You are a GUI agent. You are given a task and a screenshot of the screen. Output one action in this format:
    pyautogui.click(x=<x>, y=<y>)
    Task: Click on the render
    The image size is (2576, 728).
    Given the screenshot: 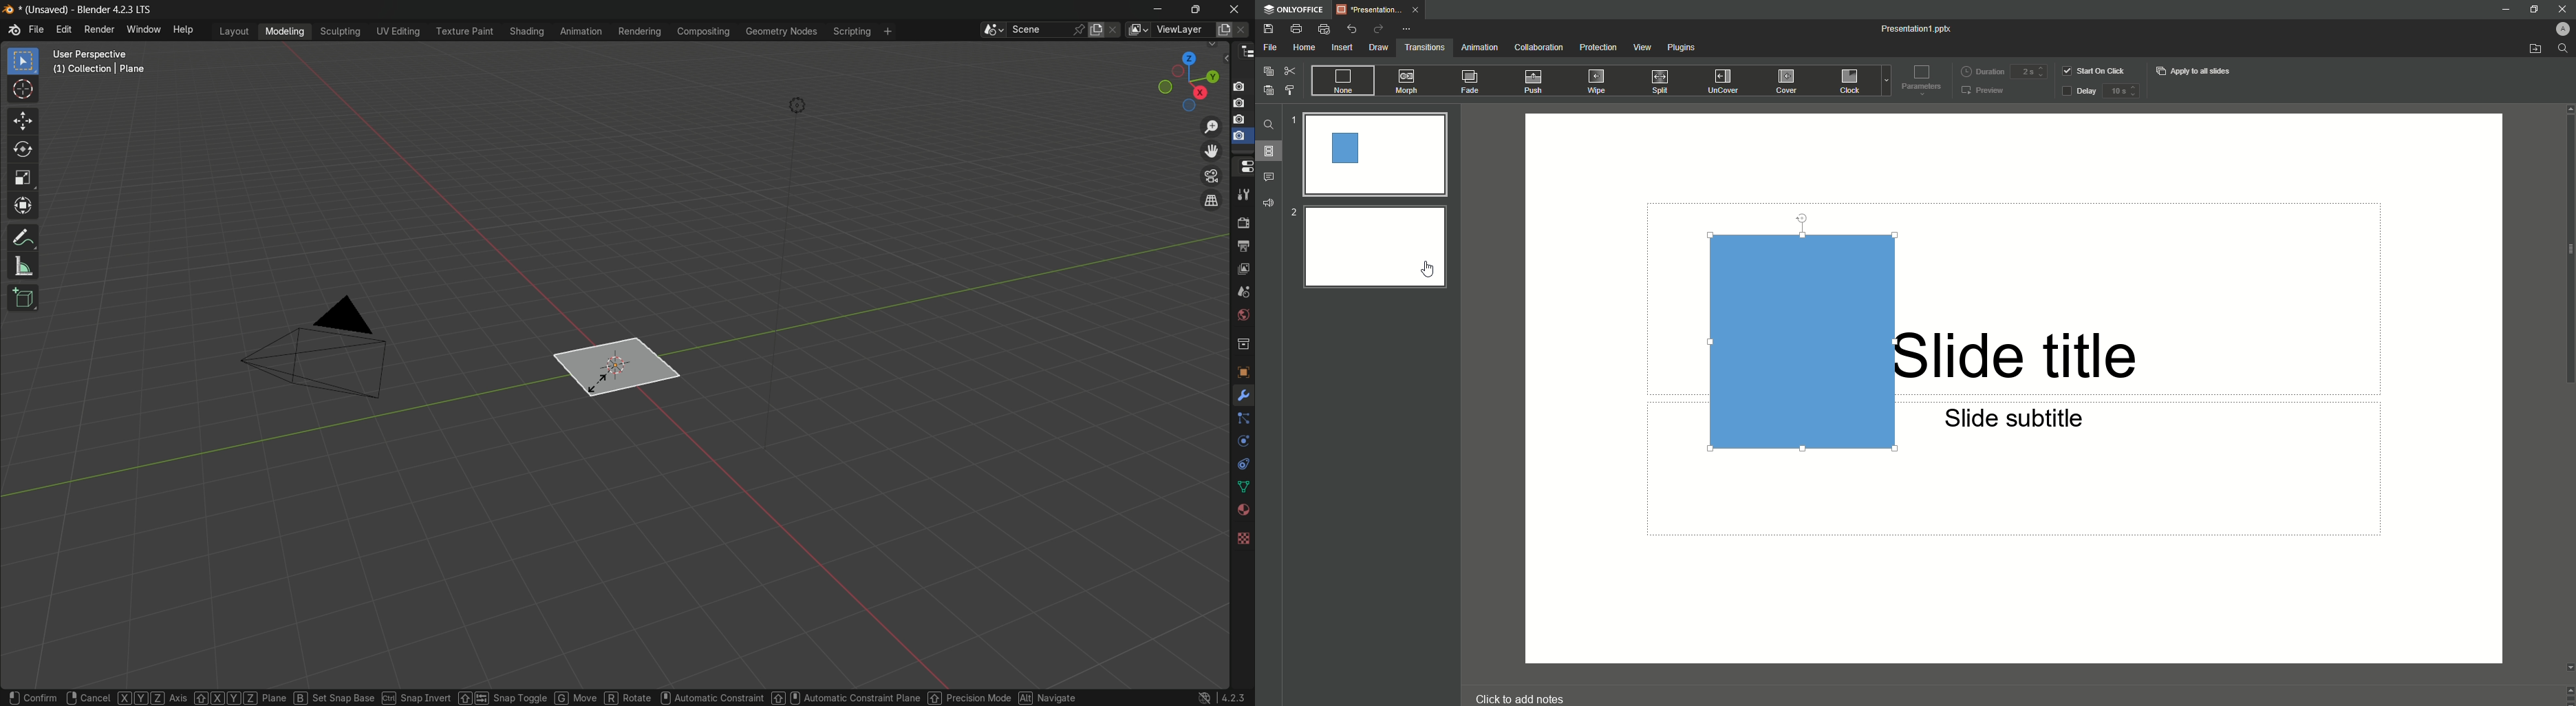 What is the action you would take?
    pyautogui.click(x=1242, y=222)
    